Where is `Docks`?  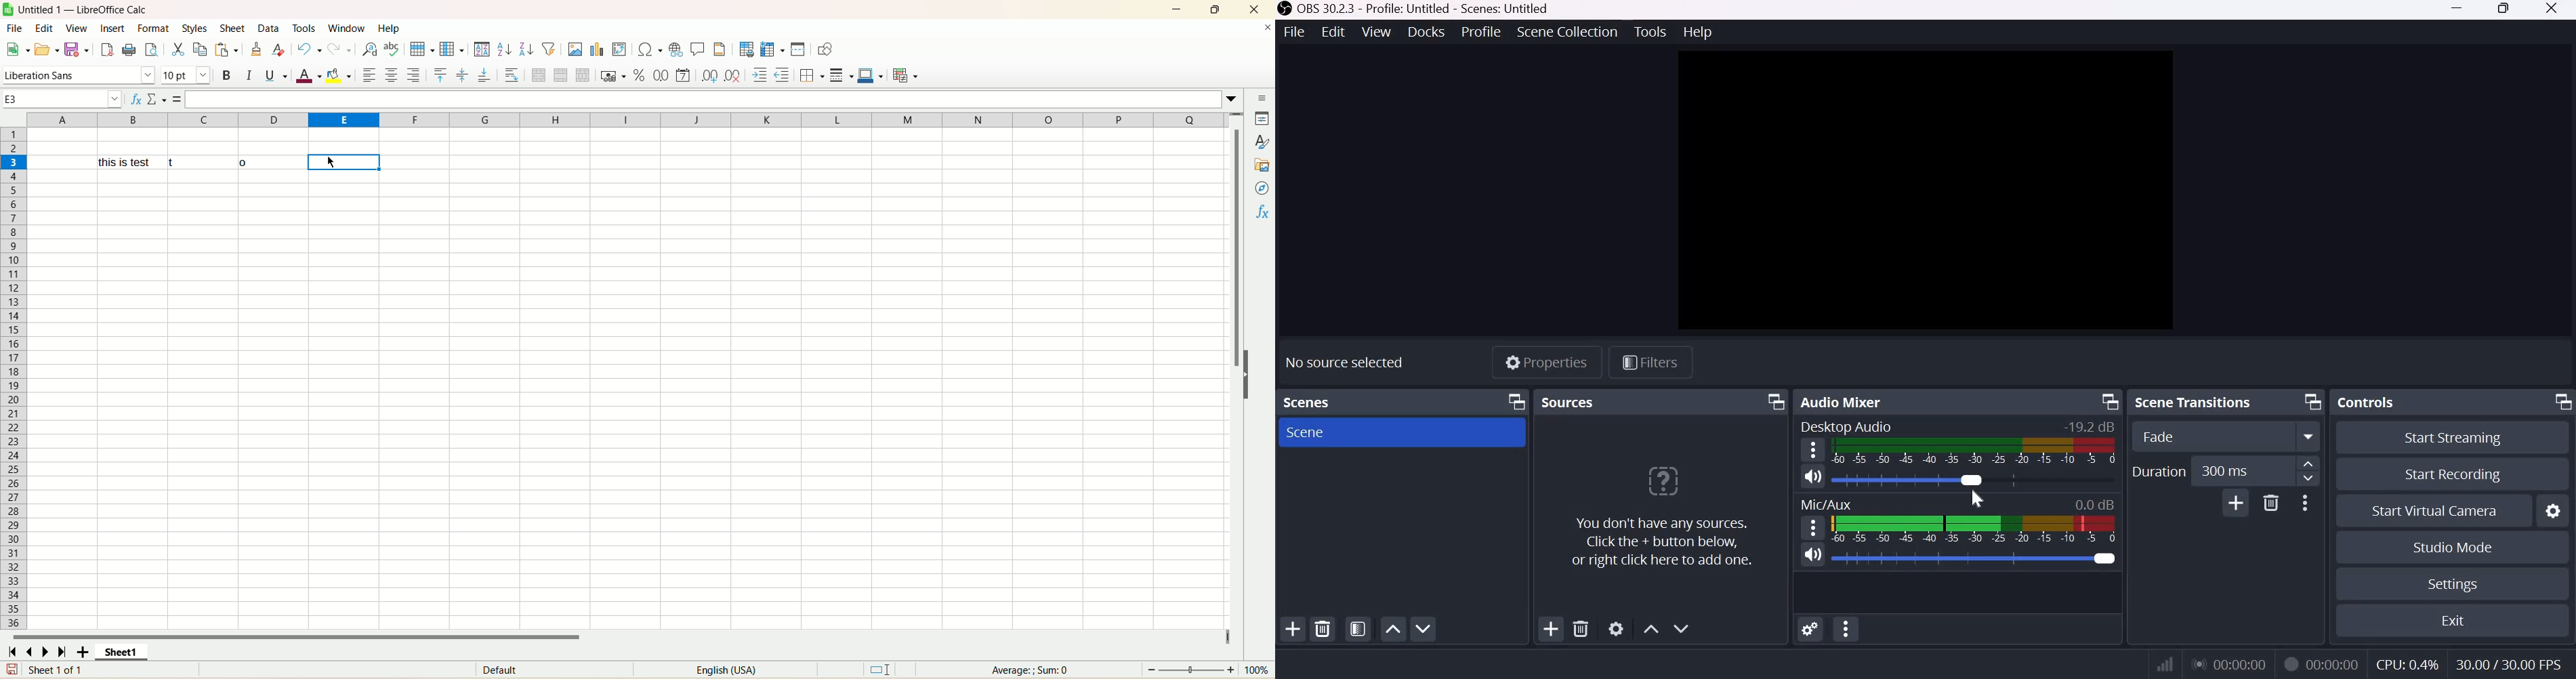
Docks is located at coordinates (1426, 31).